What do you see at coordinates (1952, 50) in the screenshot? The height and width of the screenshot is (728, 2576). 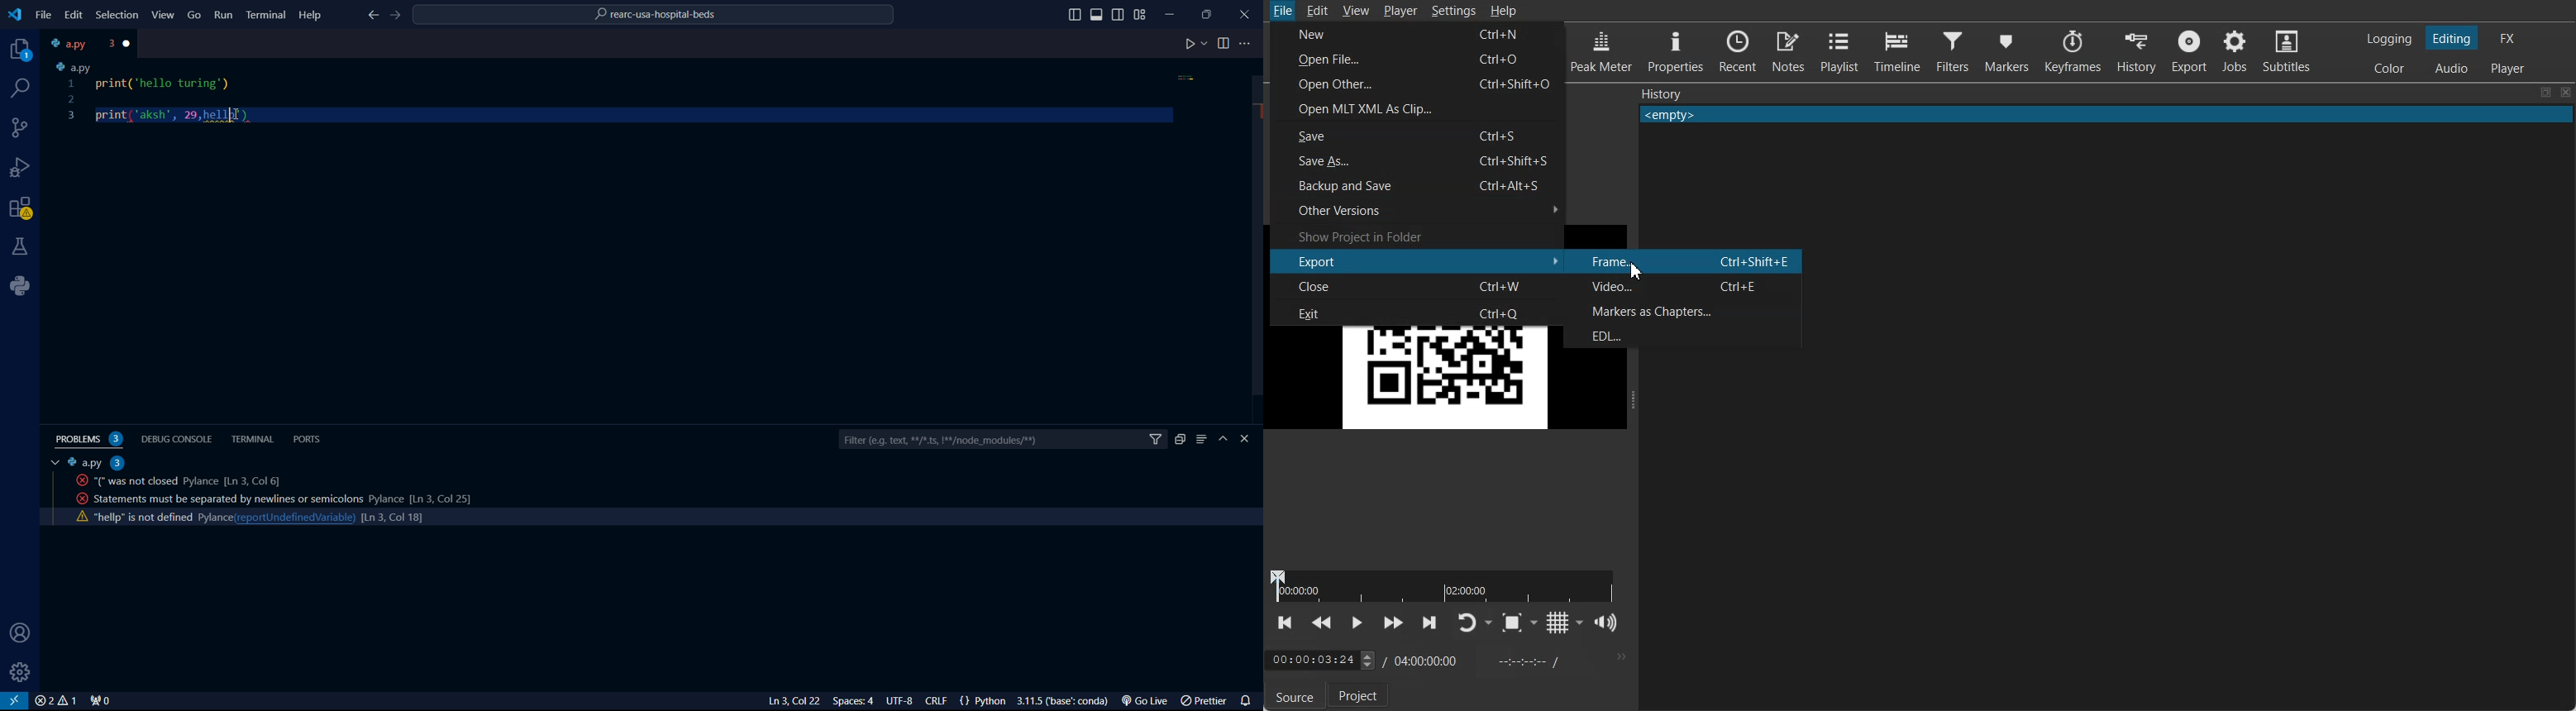 I see `Filters` at bounding box center [1952, 50].